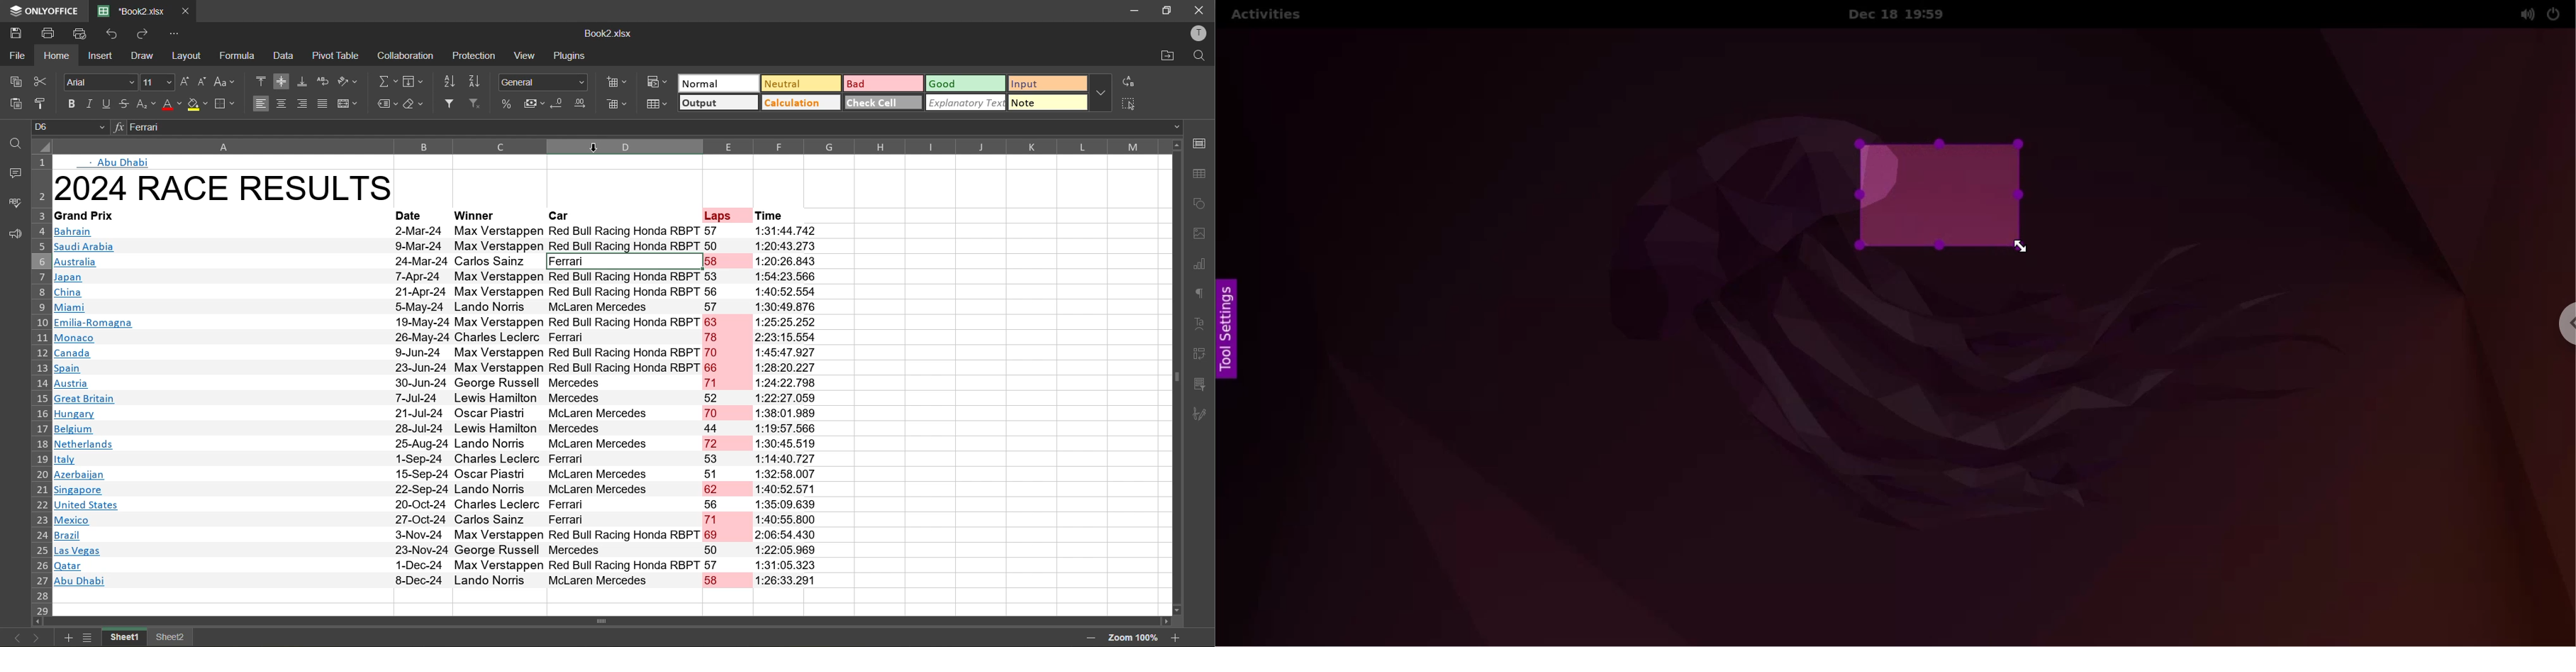  What do you see at coordinates (129, 10) in the screenshot?
I see `*Book2.xlsx` at bounding box center [129, 10].